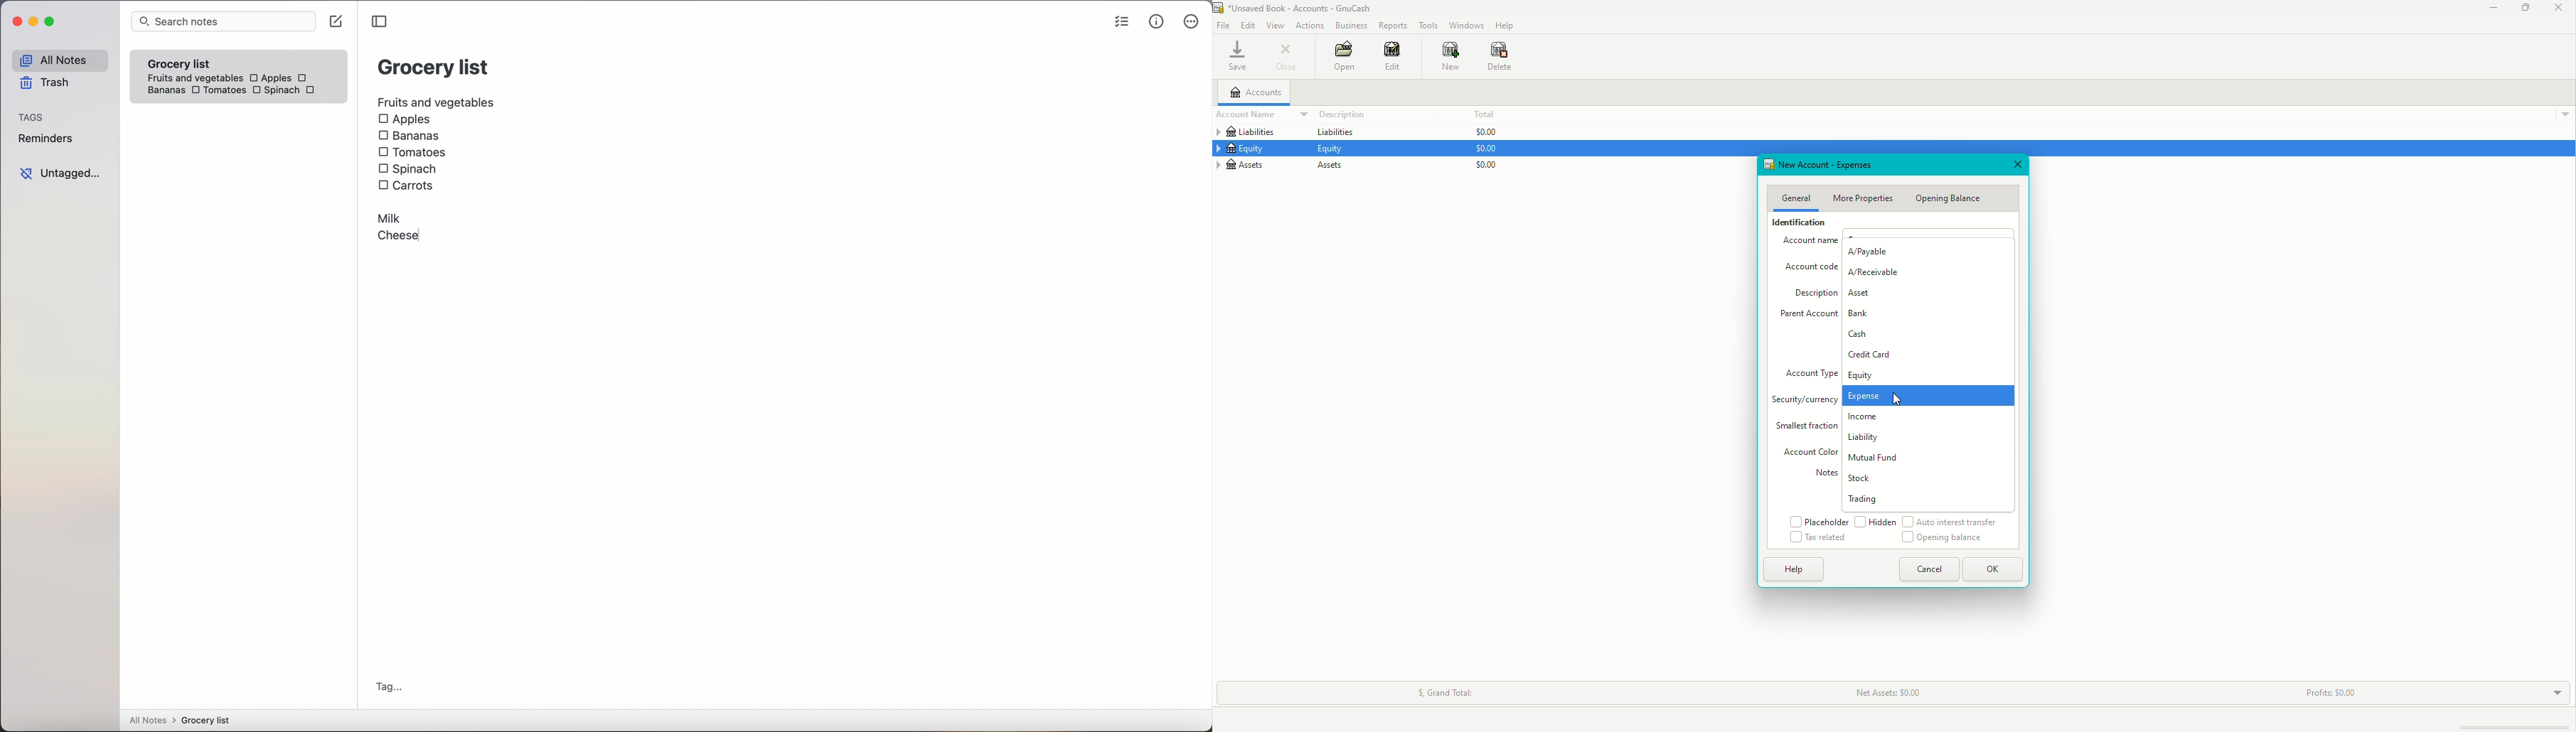 The width and height of the screenshot is (2576, 756). What do you see at coordinates (1865, 373) in the screenshot?
I see `Equity` at bounding box center [1865, 373].